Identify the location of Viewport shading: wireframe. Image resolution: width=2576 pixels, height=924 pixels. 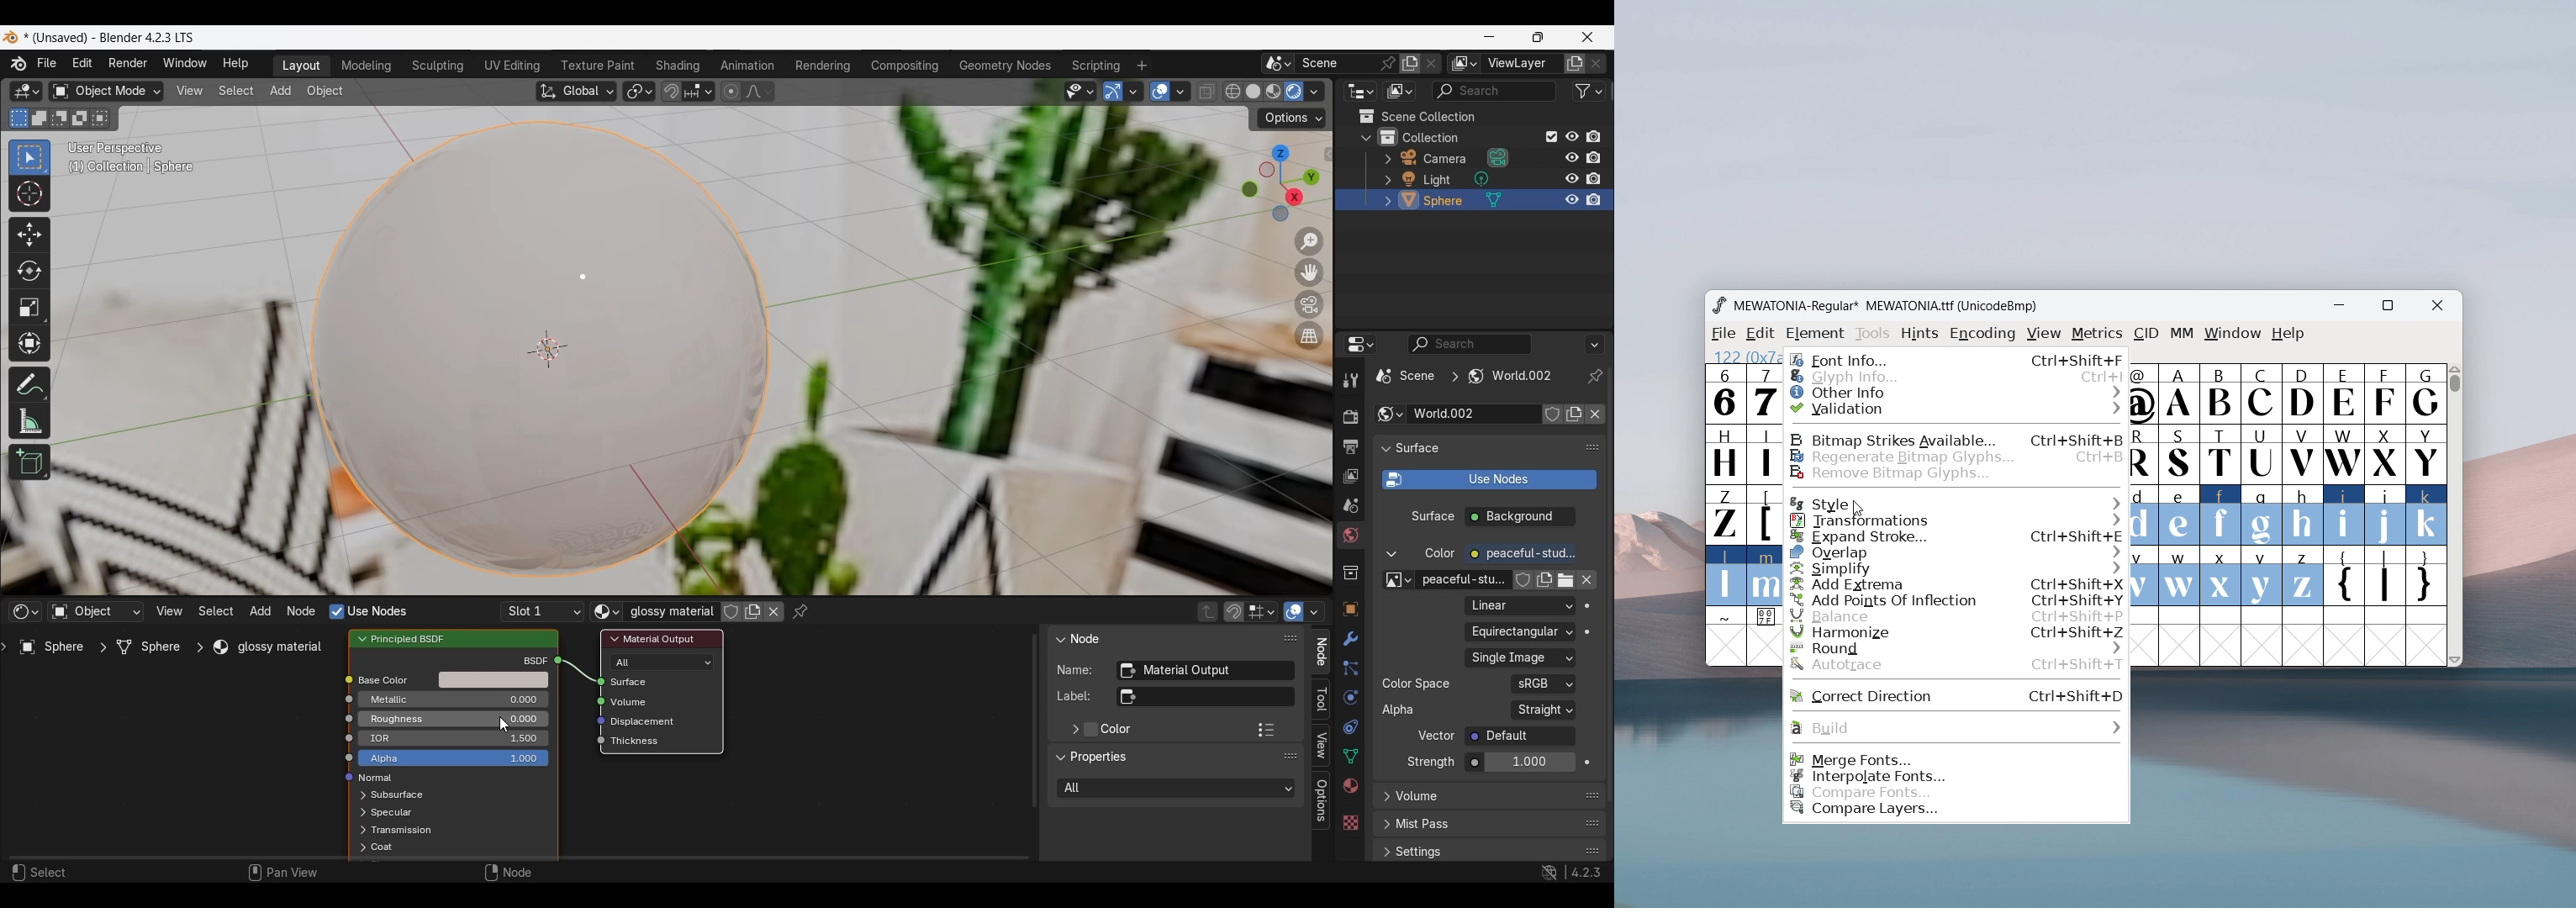
(1233, 92).